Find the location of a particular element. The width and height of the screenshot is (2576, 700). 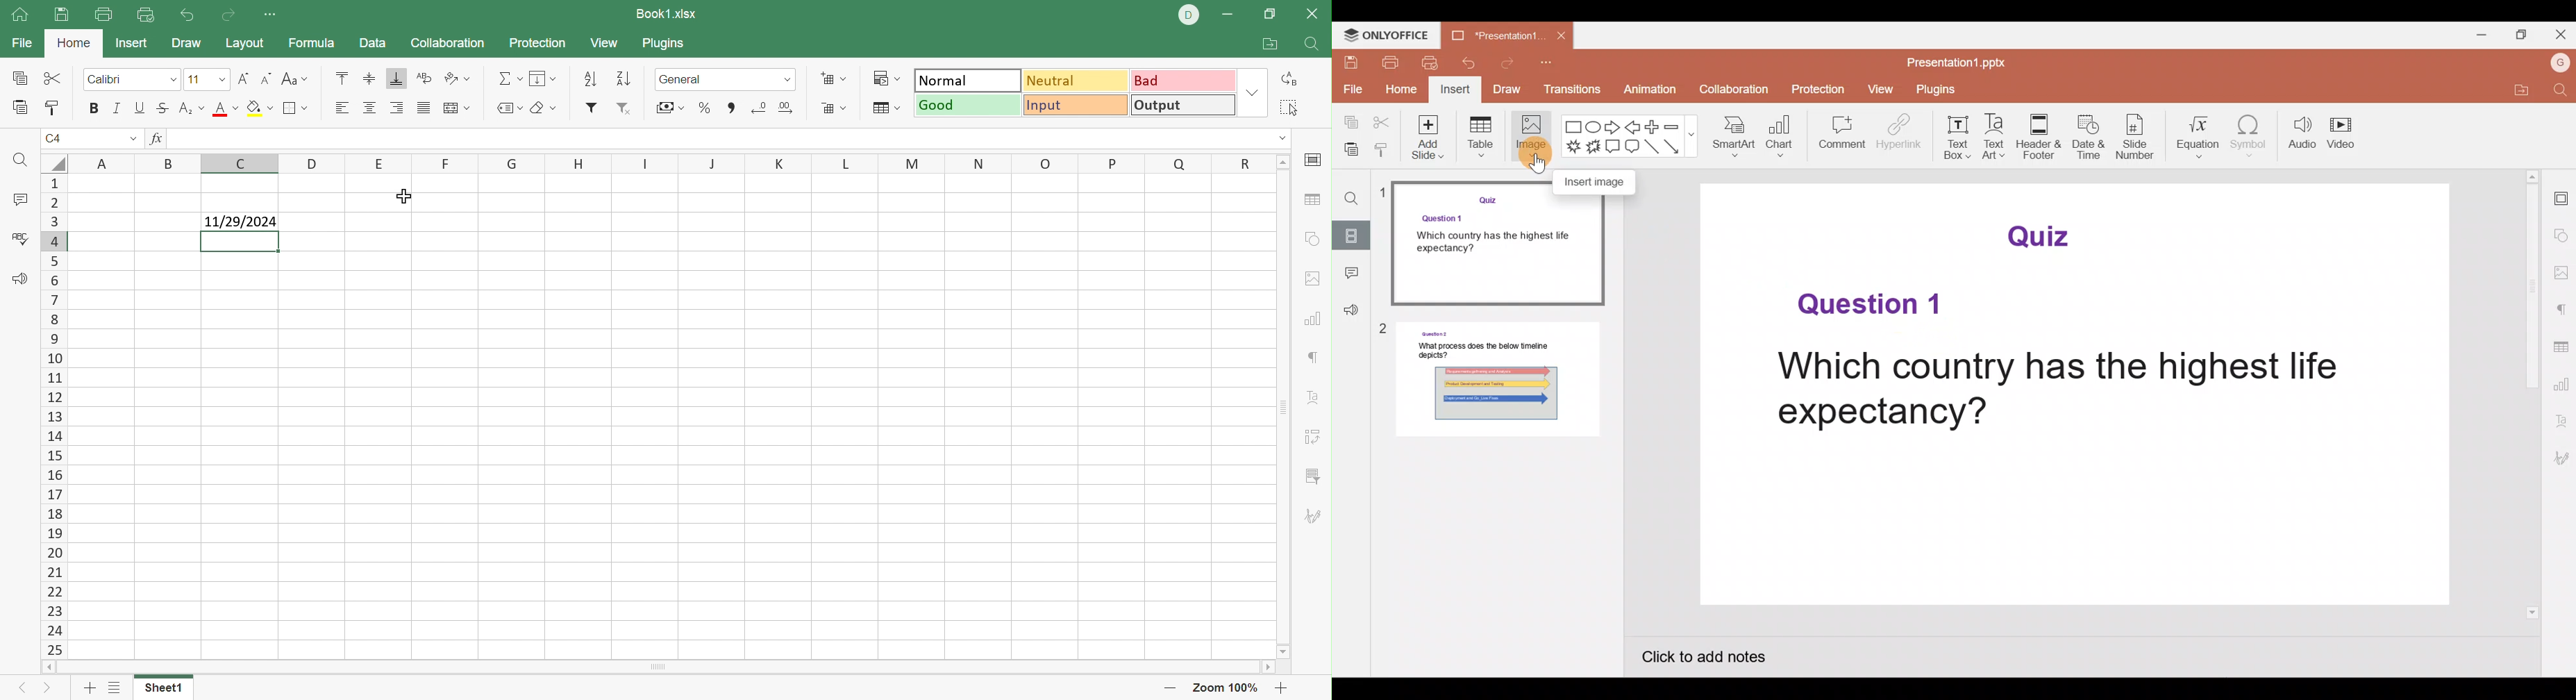

Slide 2 preview is located at coordinates (1495, 386).